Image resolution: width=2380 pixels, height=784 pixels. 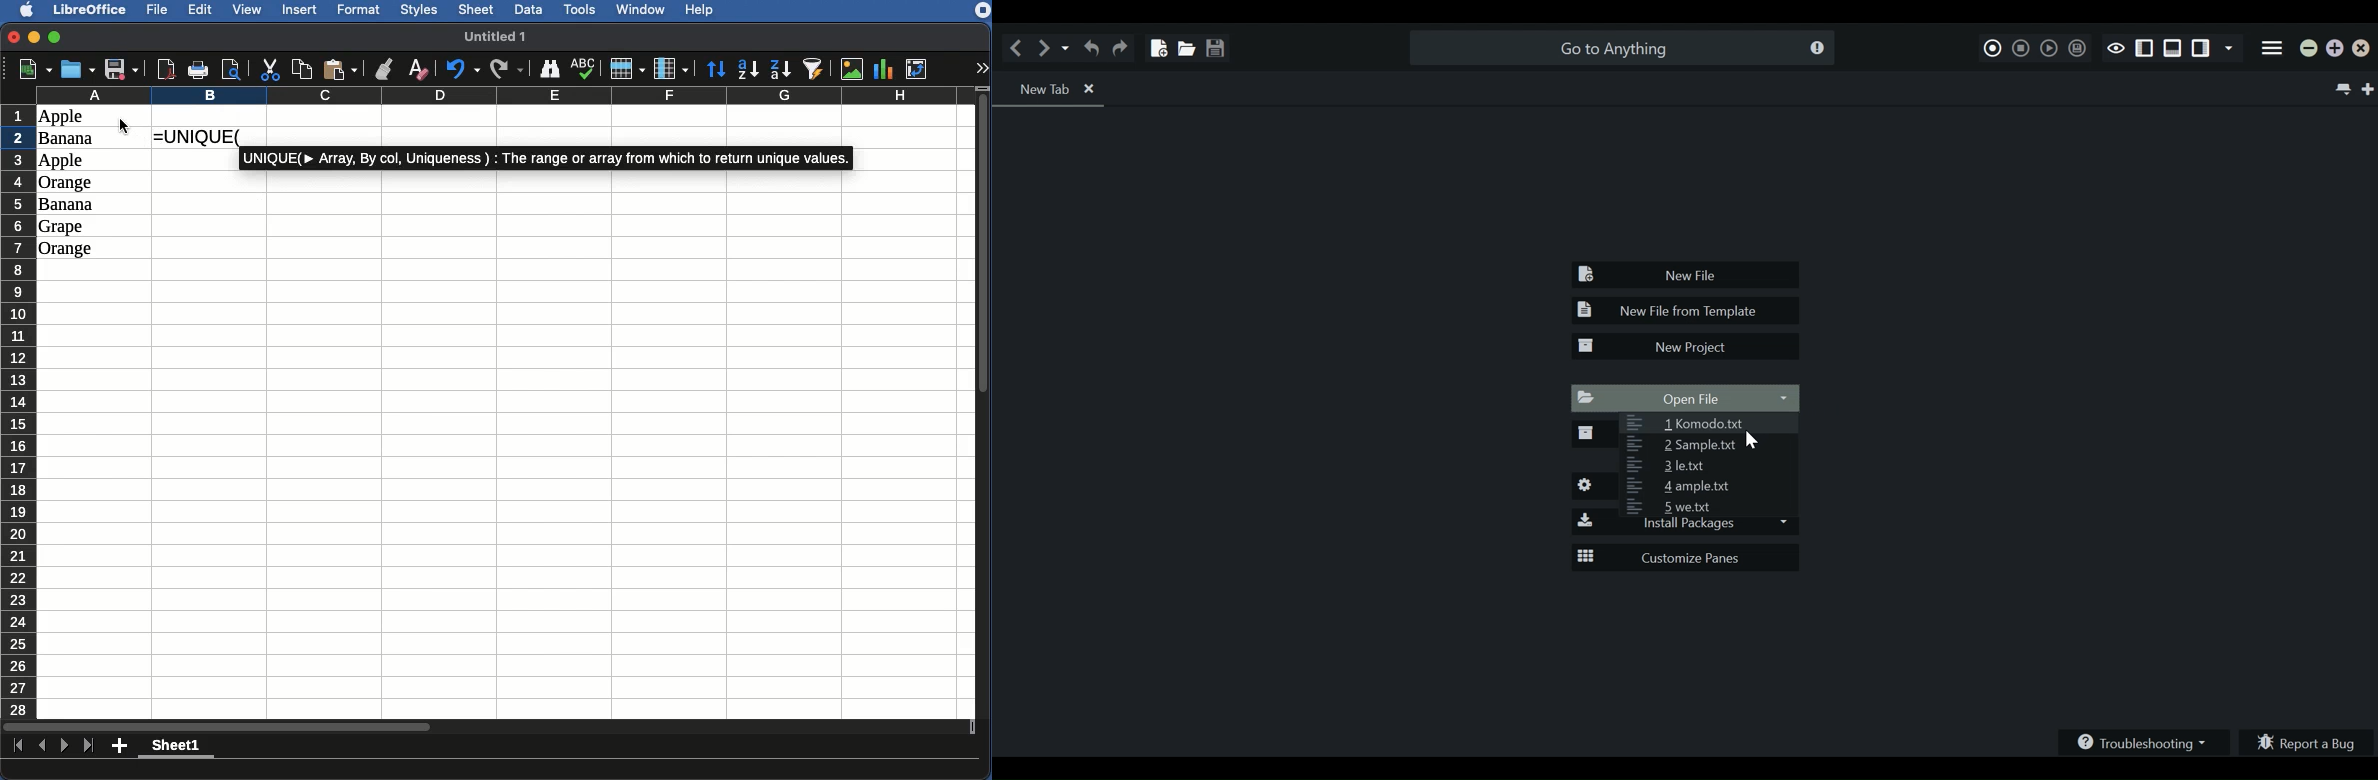 What do you see at coordinates (66, 249) in the screenshot?
I see `Orange` at bounding box center [66, 249].